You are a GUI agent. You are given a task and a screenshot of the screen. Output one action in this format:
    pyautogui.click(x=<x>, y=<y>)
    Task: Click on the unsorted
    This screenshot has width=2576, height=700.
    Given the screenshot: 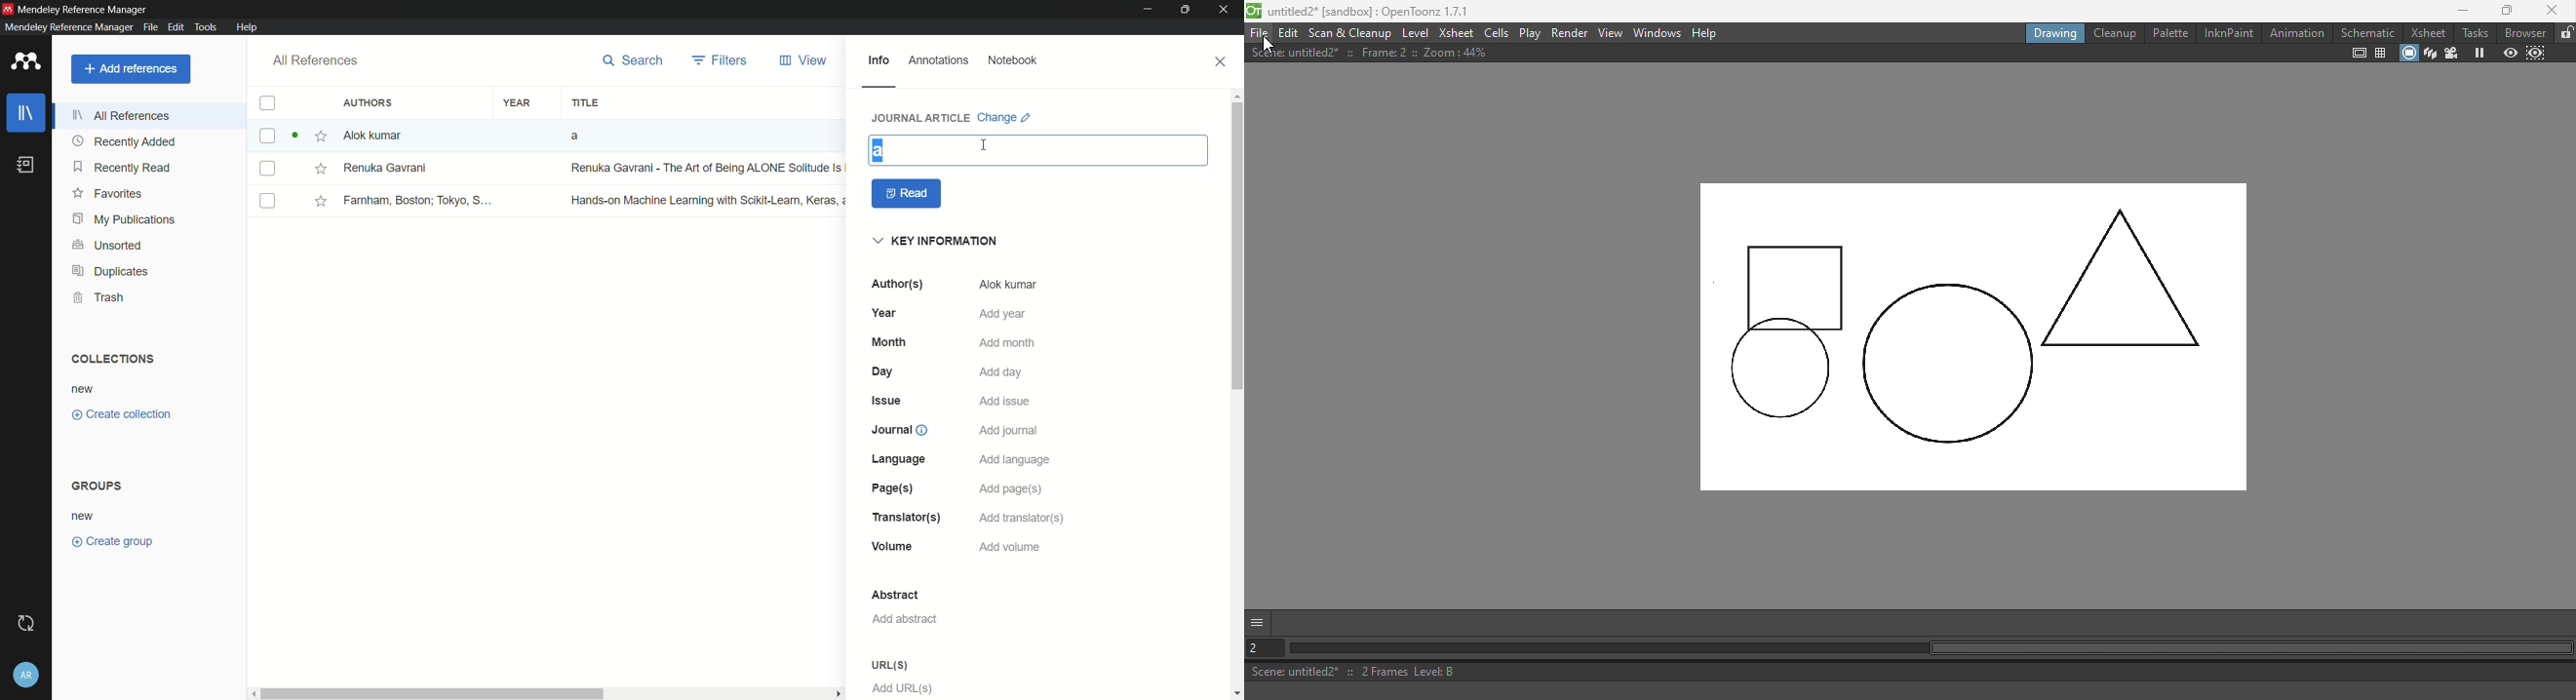 What is the action you would take?
    pyautogui.click(x=108, y=246)
    